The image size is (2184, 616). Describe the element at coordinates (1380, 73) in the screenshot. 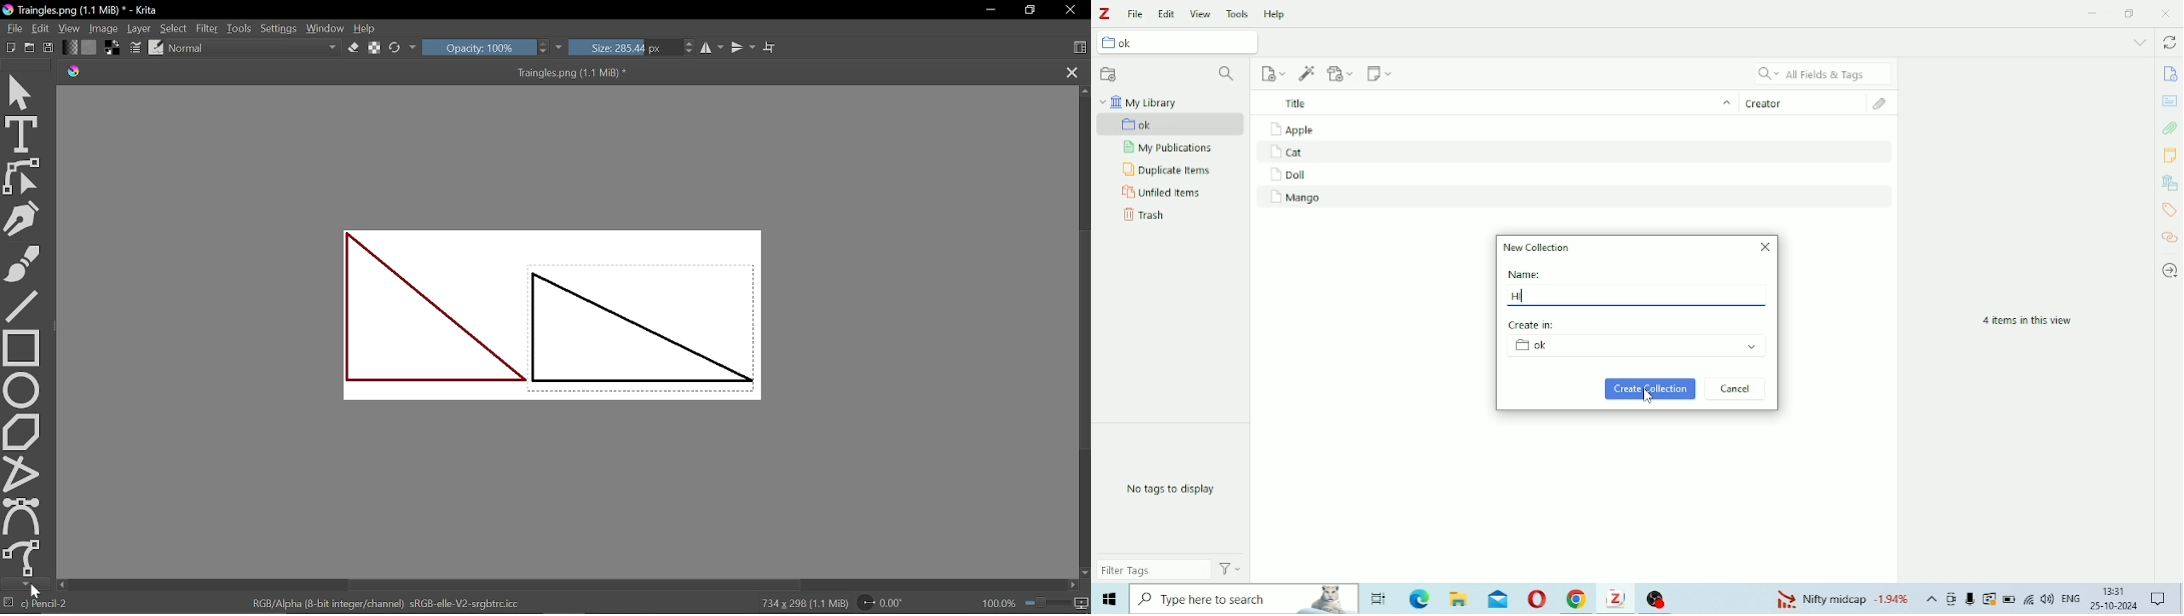

I see `New Note` at that location.